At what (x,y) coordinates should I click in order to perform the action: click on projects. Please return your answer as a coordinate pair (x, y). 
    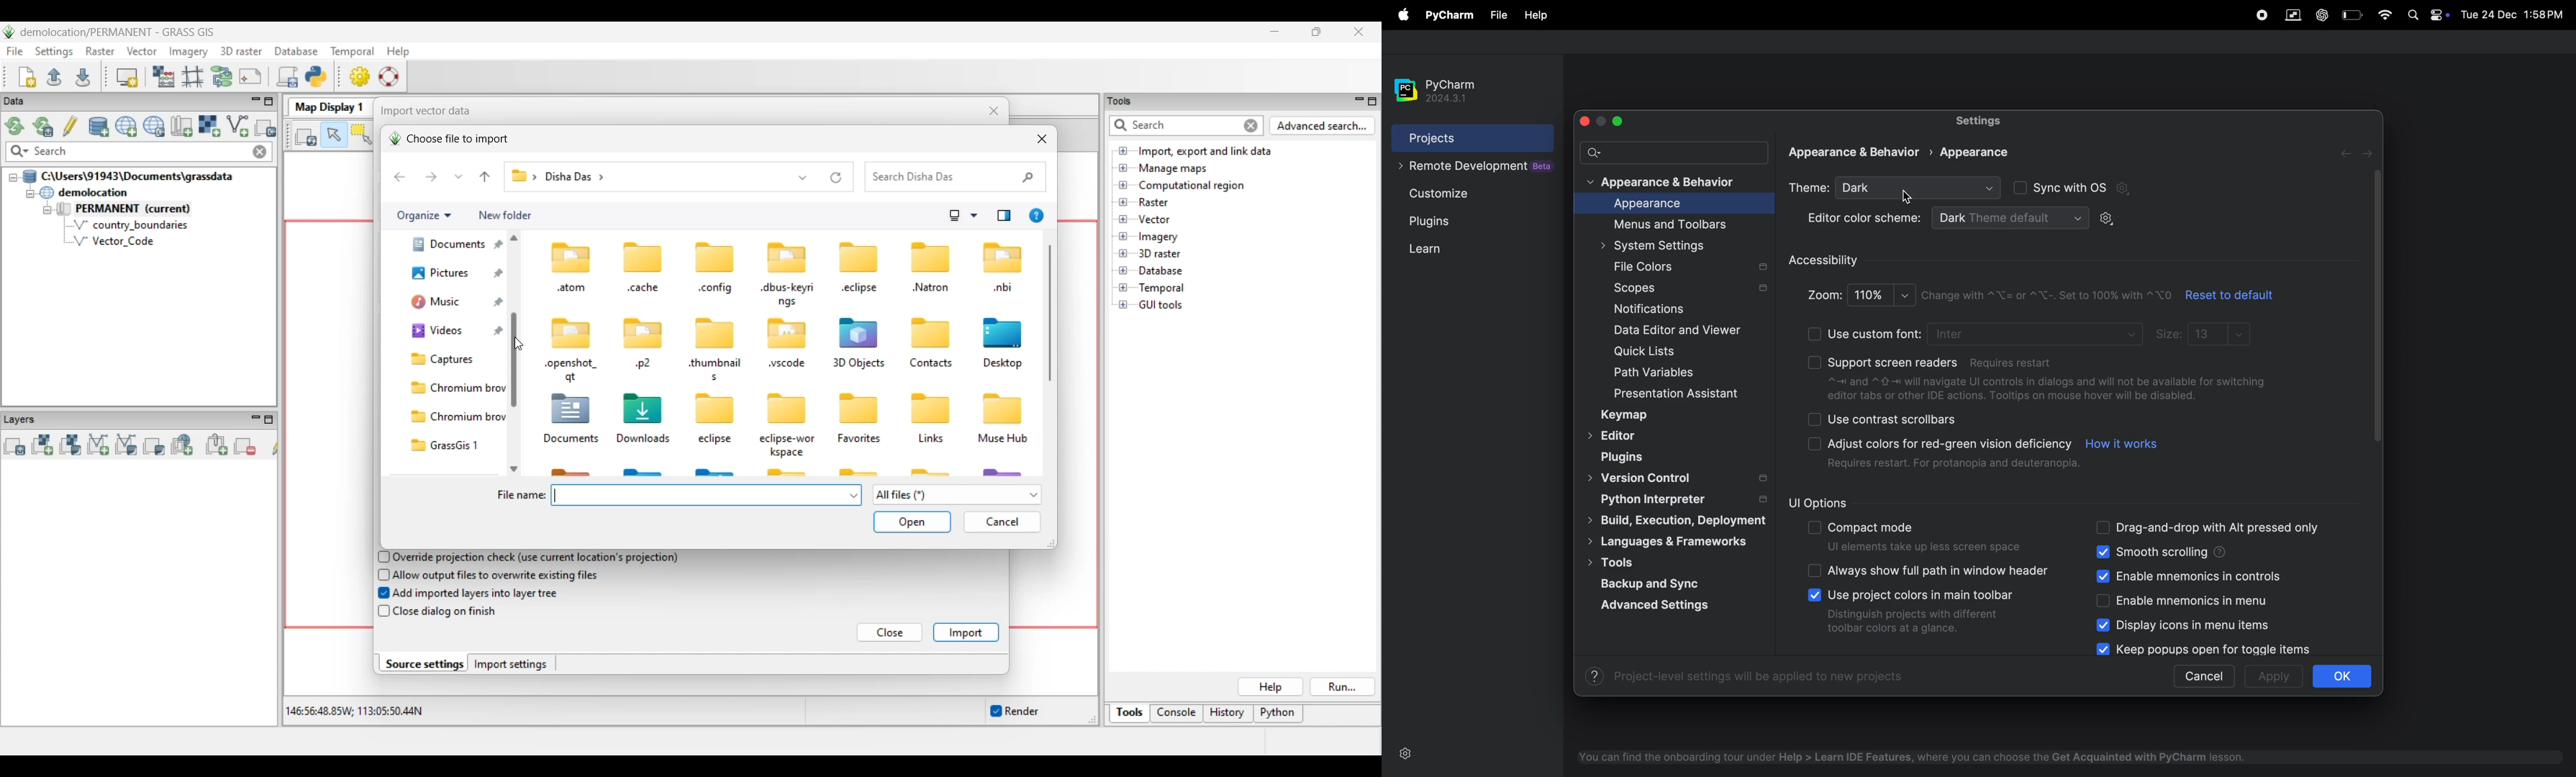
    Looking at the image, I should click on (1459, 138).